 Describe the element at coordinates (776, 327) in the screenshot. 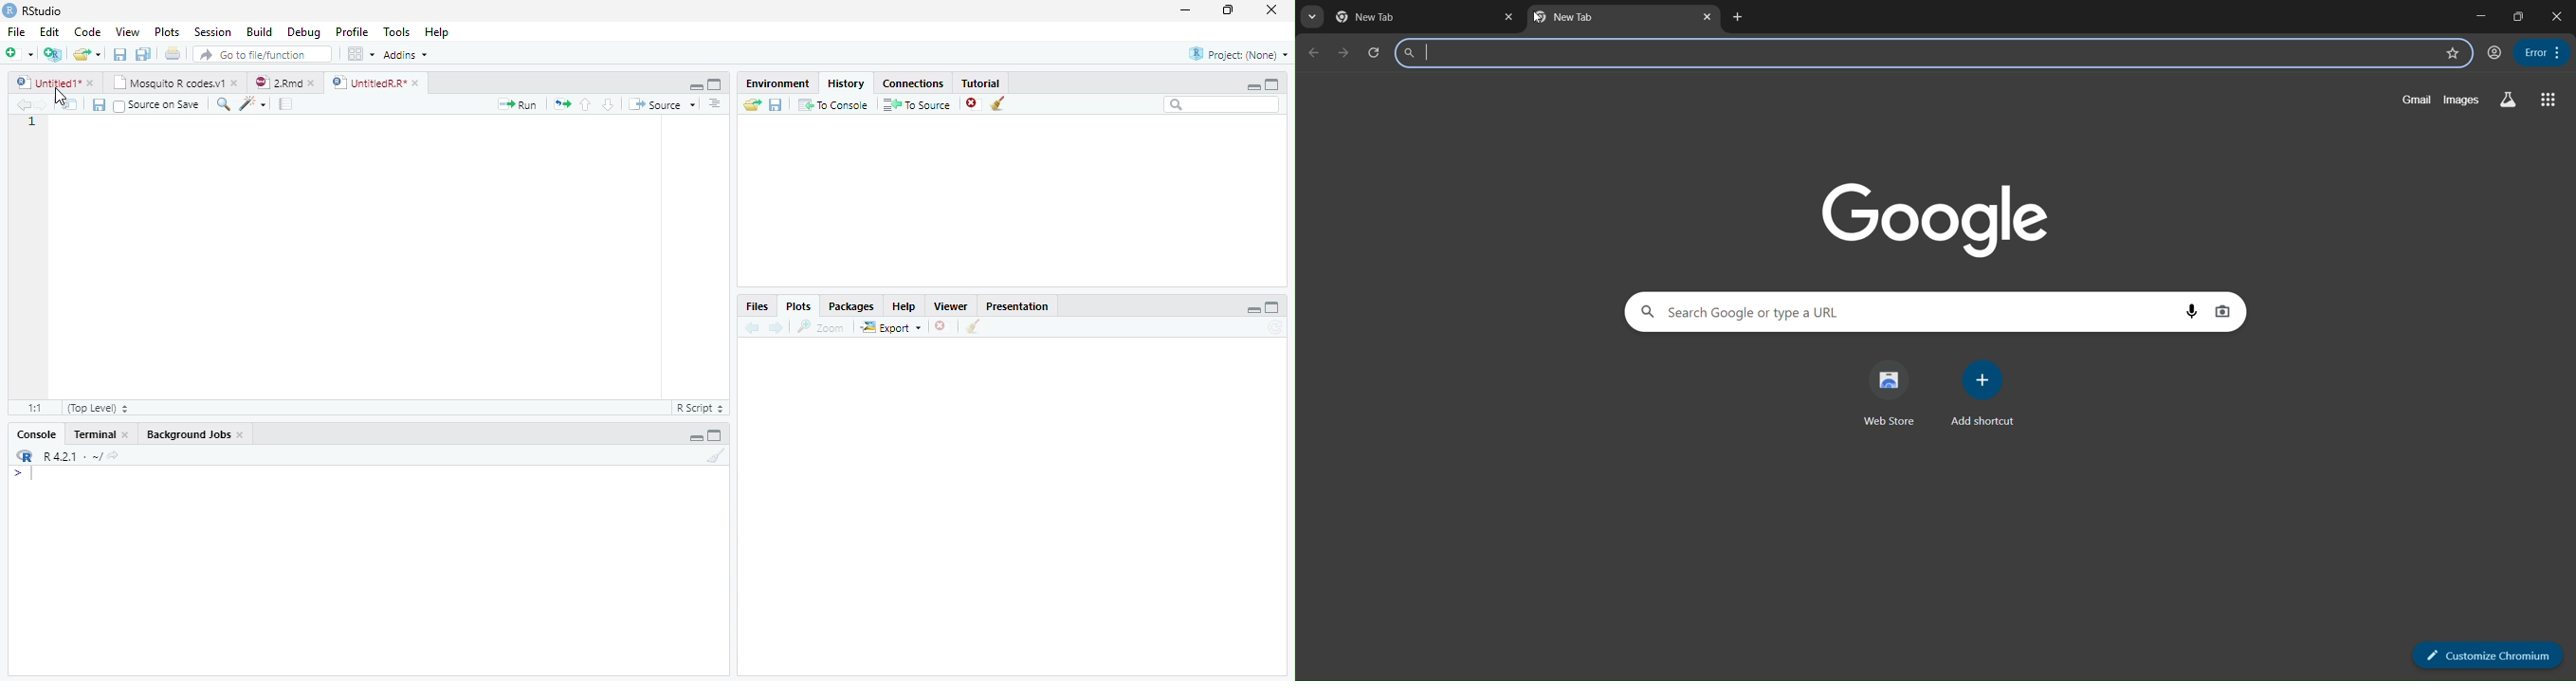

I see `Next plot` at that location.